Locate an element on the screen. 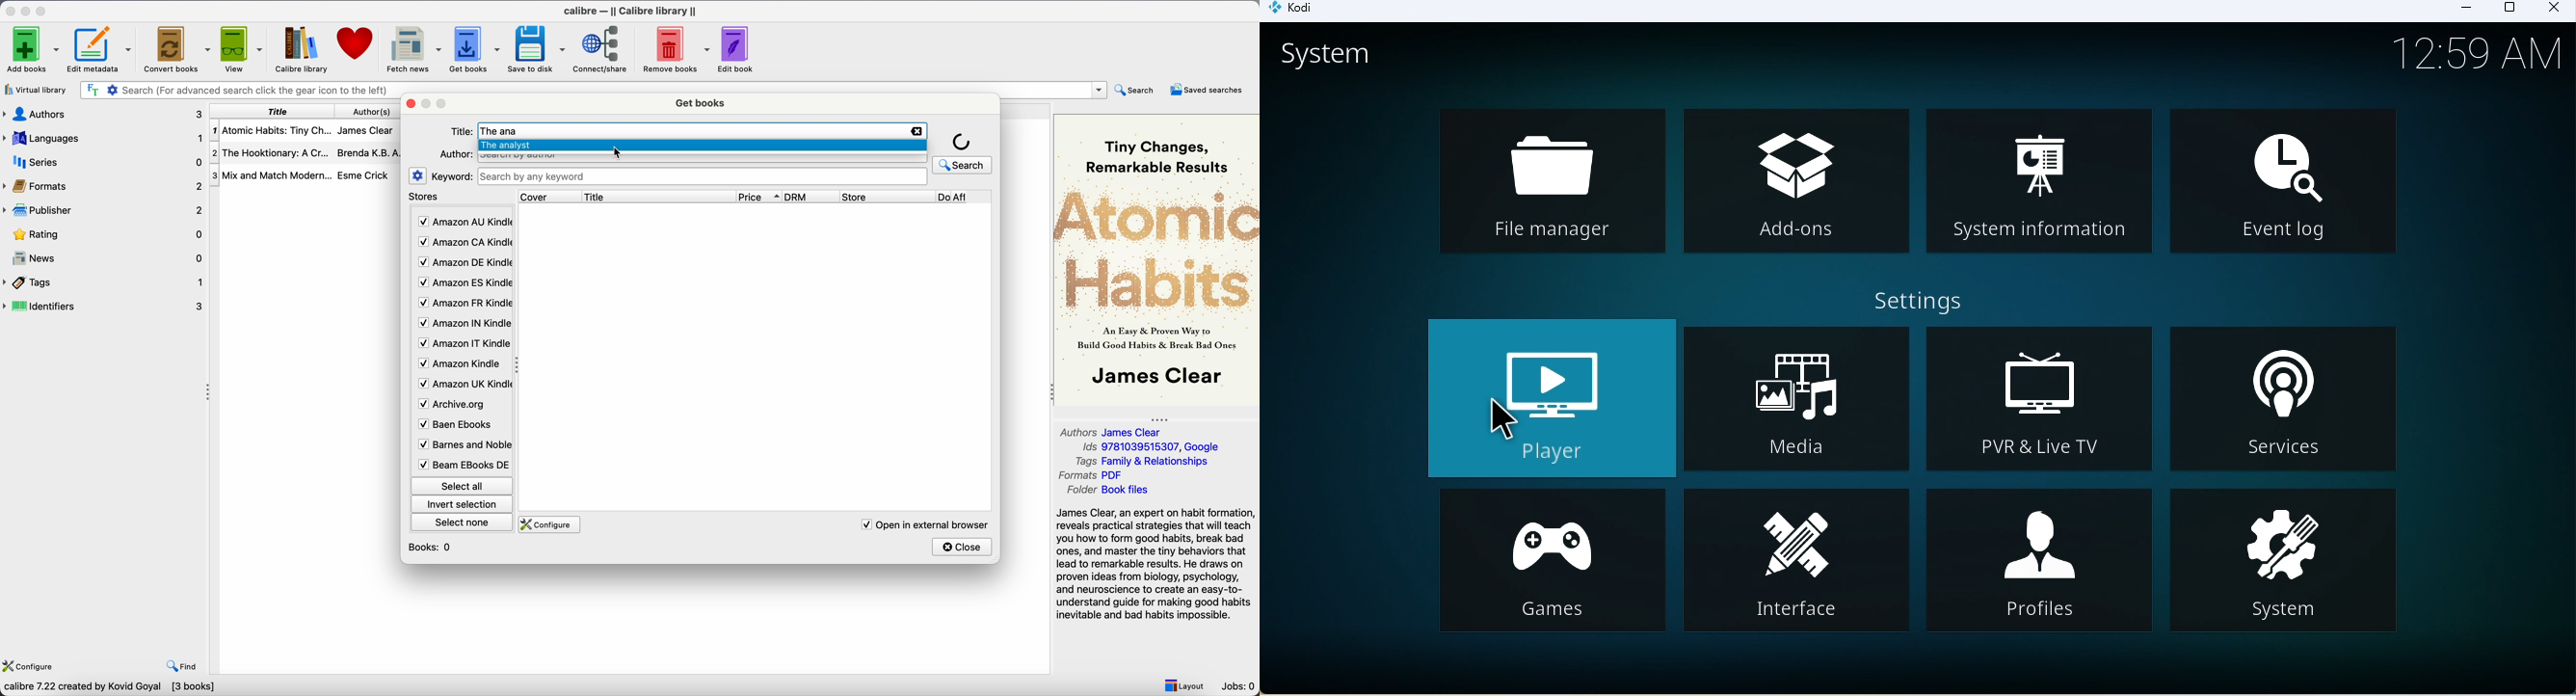 The height and width of the screenshot is (700, 2576). get books is located at coordinates (700, 104).